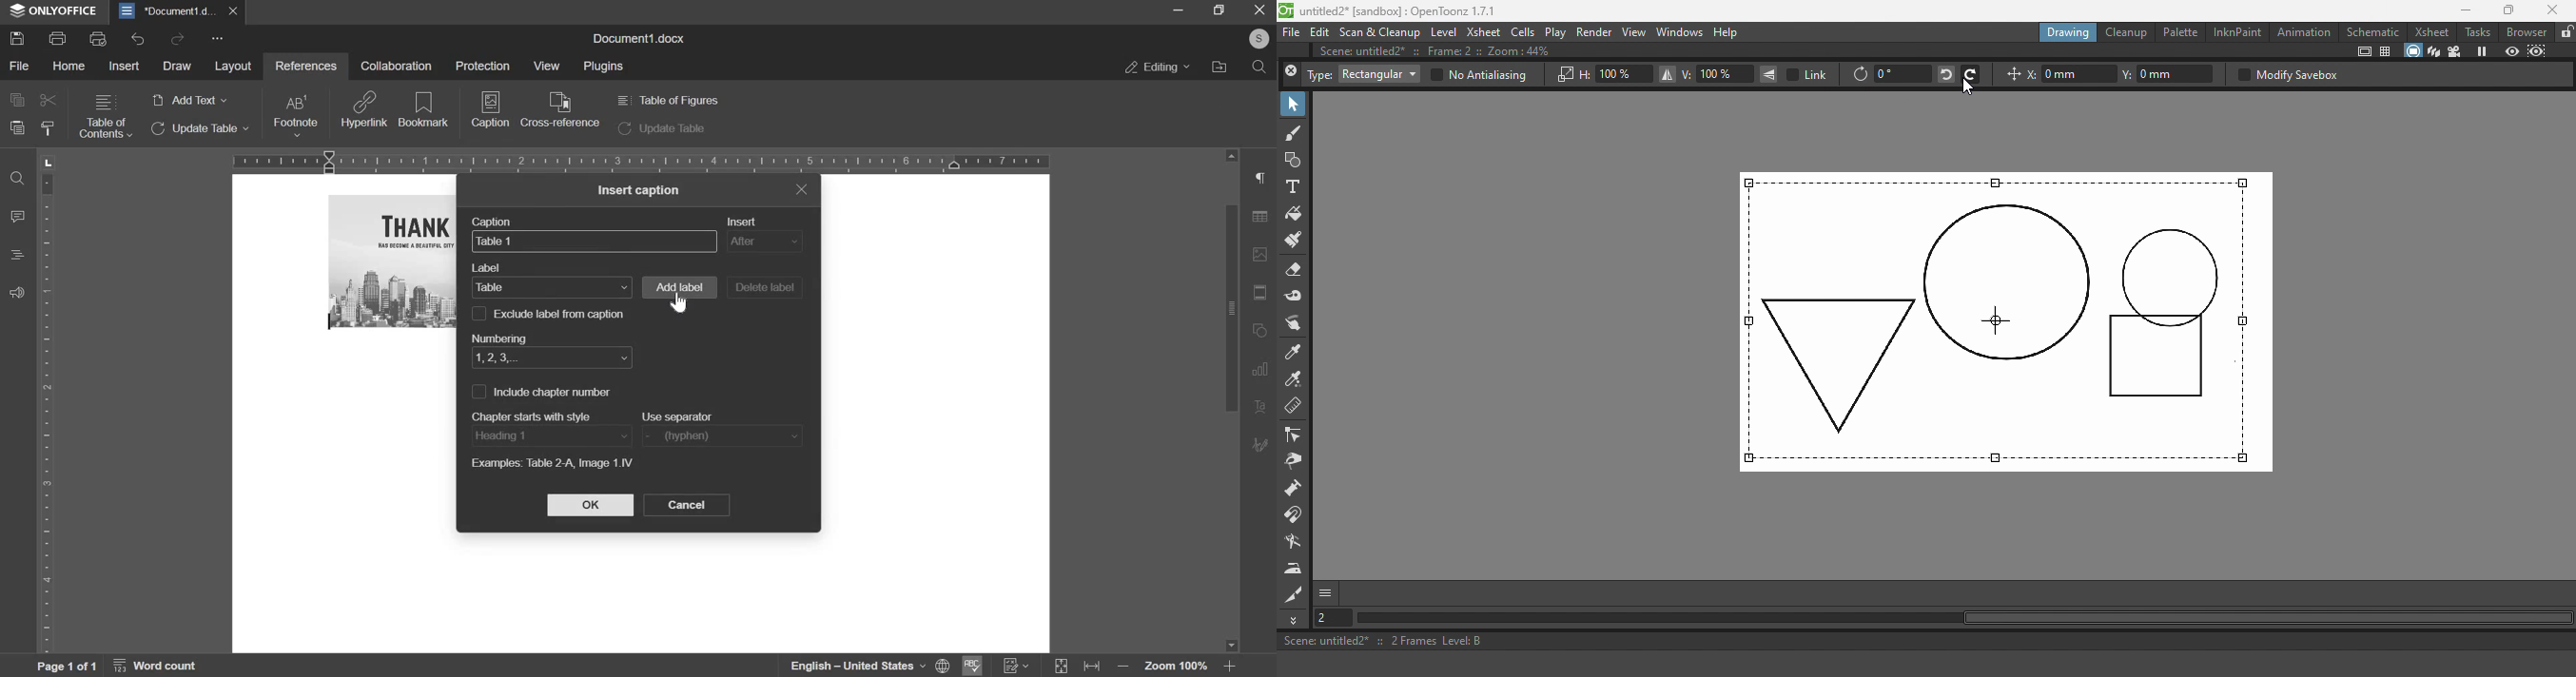 Image resolution: width=2576 pixels, height=700 pixels. What do you see at coordinates (176, 66) in the screenshot?
I see `draw` at bounding box center [176, 66].